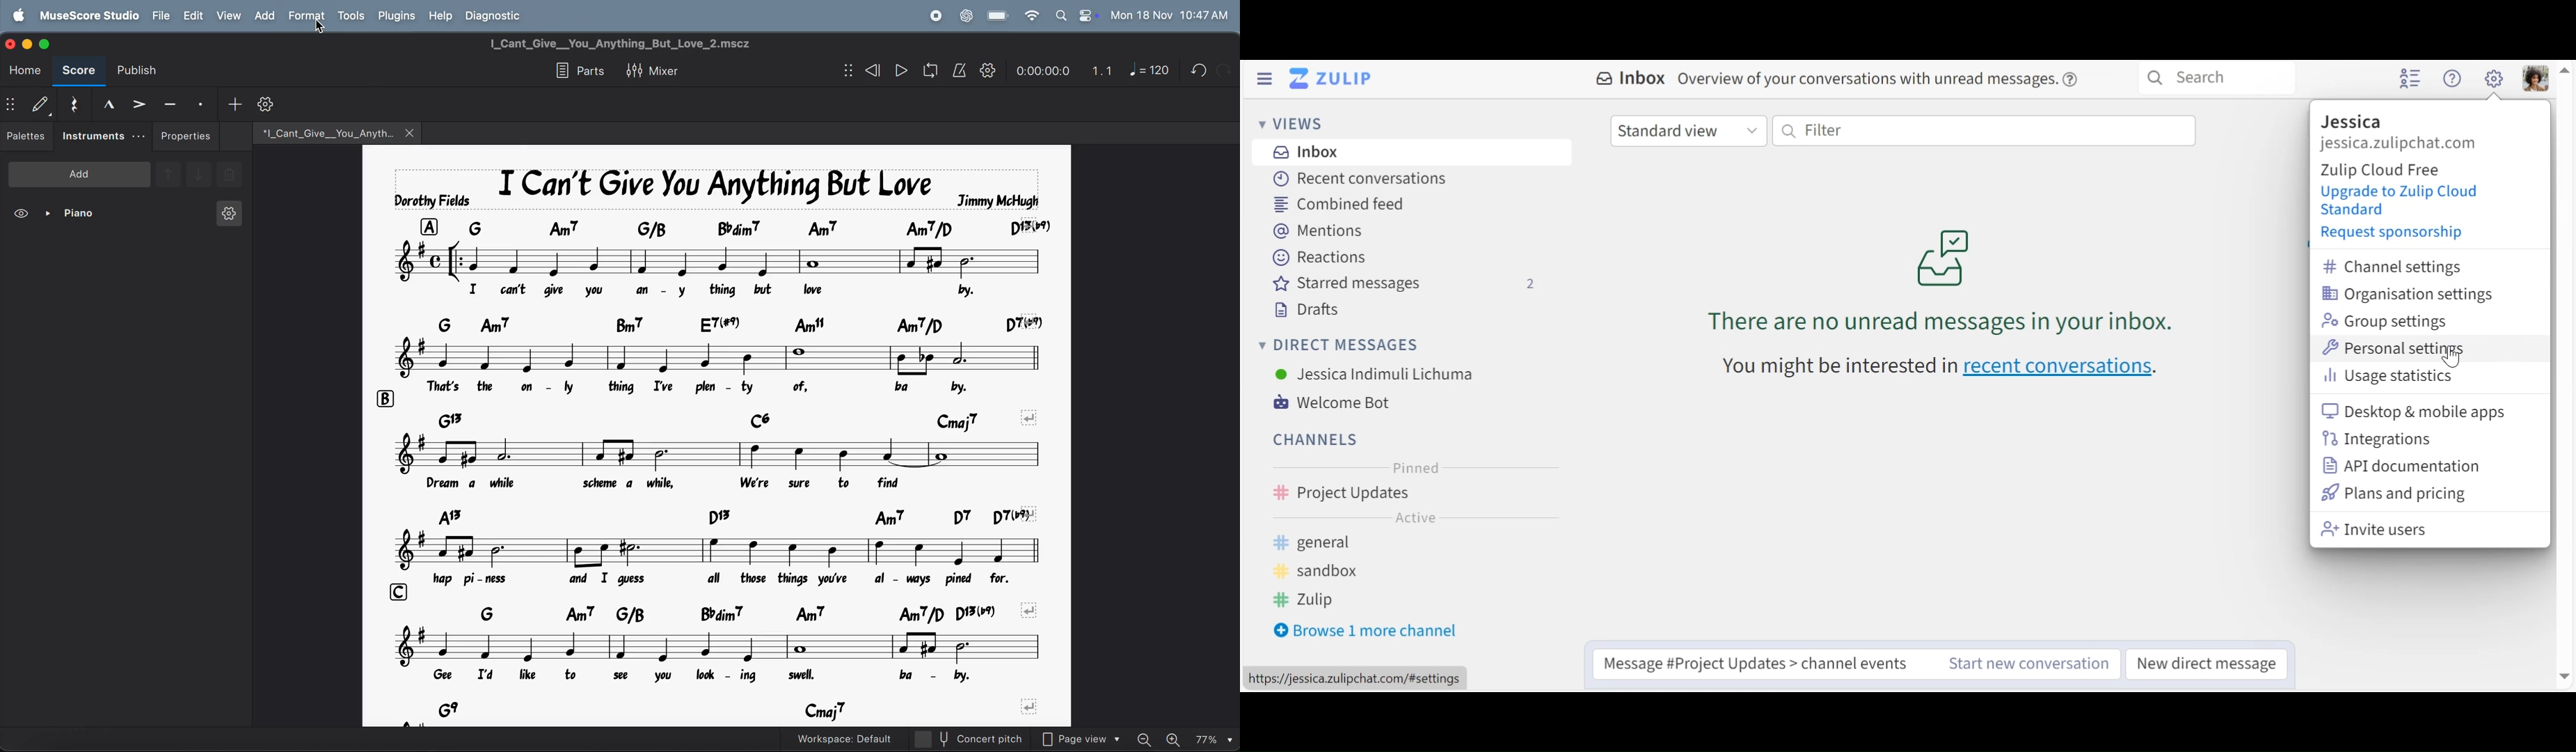 The width and height of the screenshot is (2576, 756). I want to click on reset, so click(73, 102).